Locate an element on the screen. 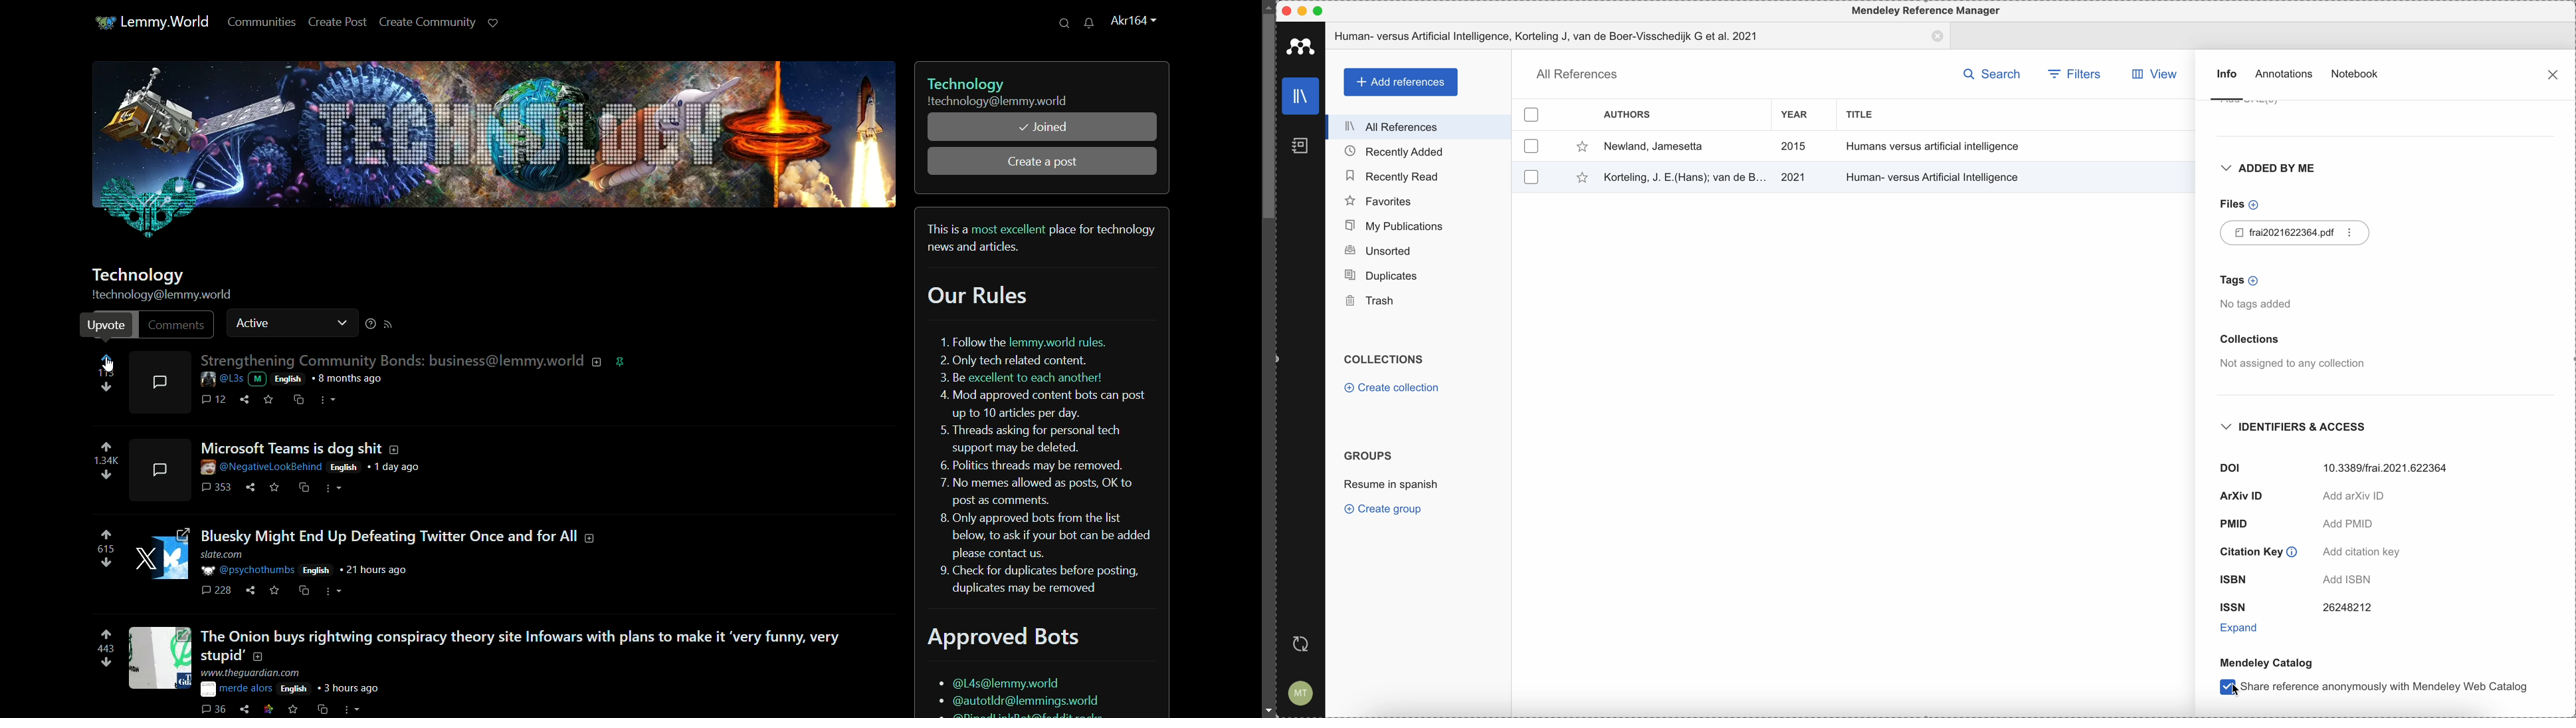 This screenshot has width=2576, height=728. resume in spanish group is located at coordinates (1391, 487).